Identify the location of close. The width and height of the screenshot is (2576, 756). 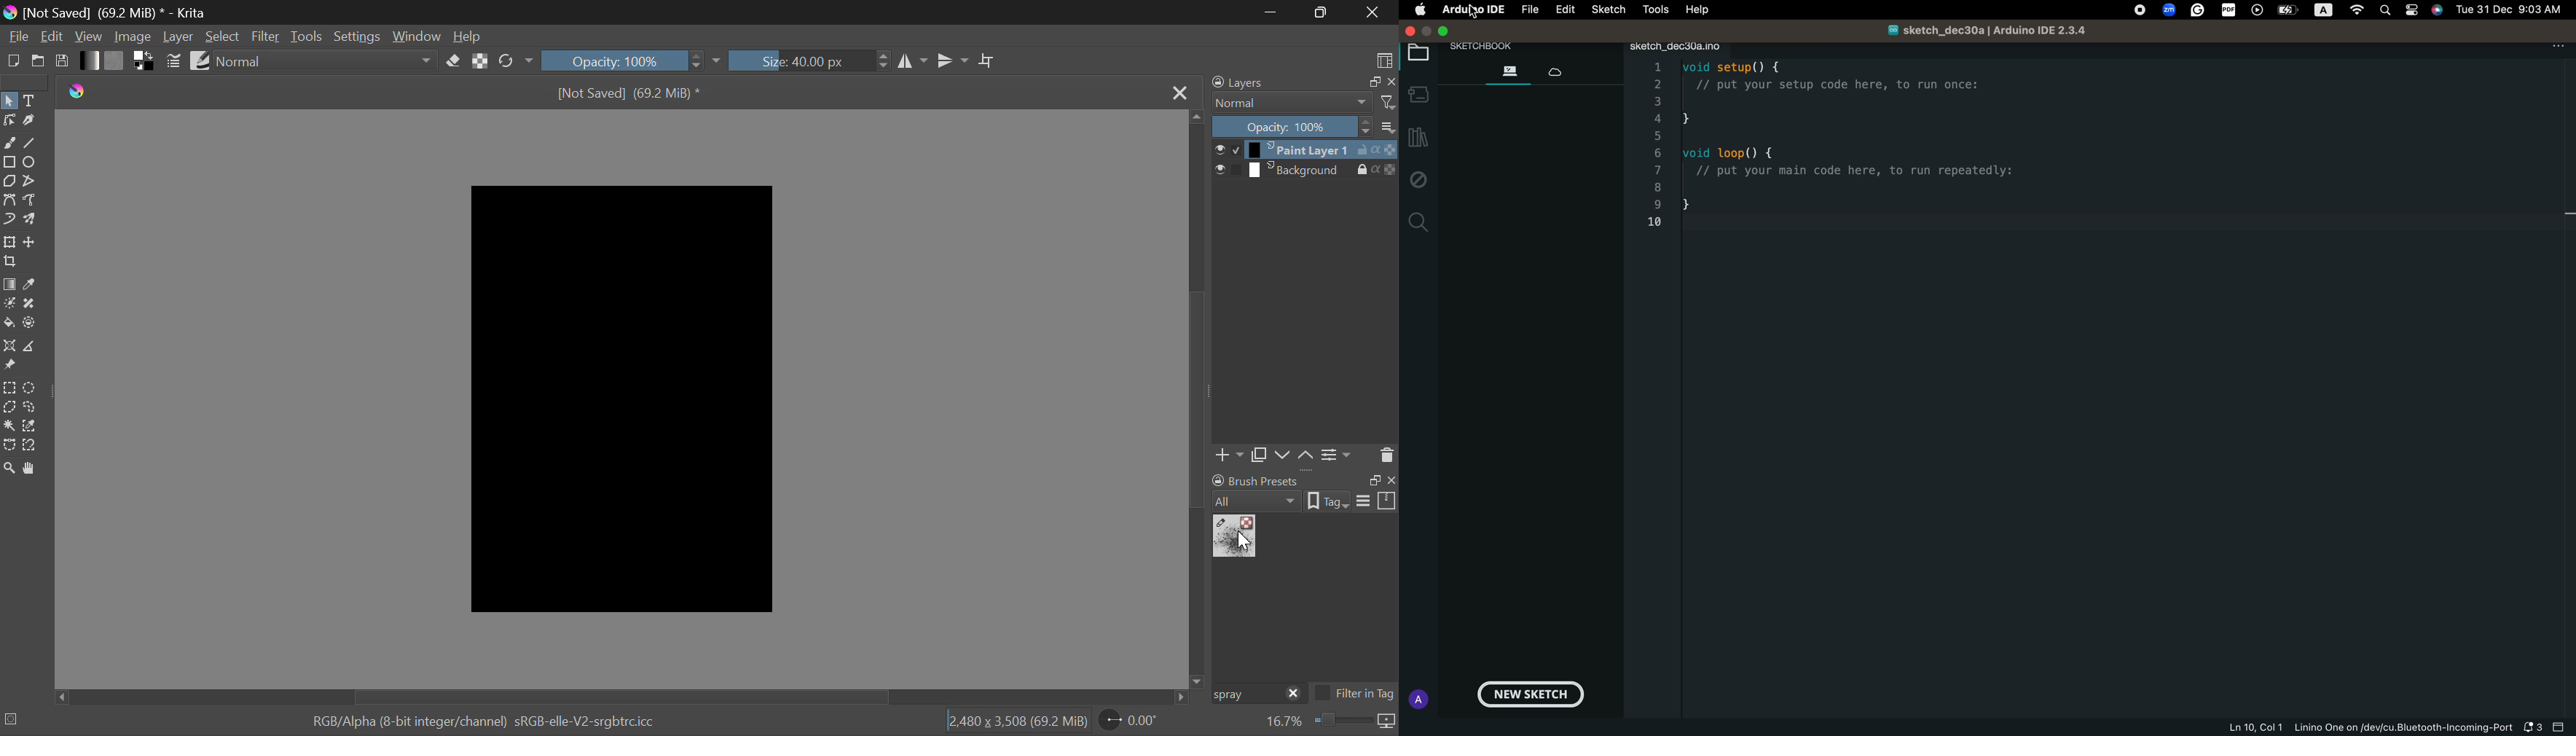
(1294, 694).